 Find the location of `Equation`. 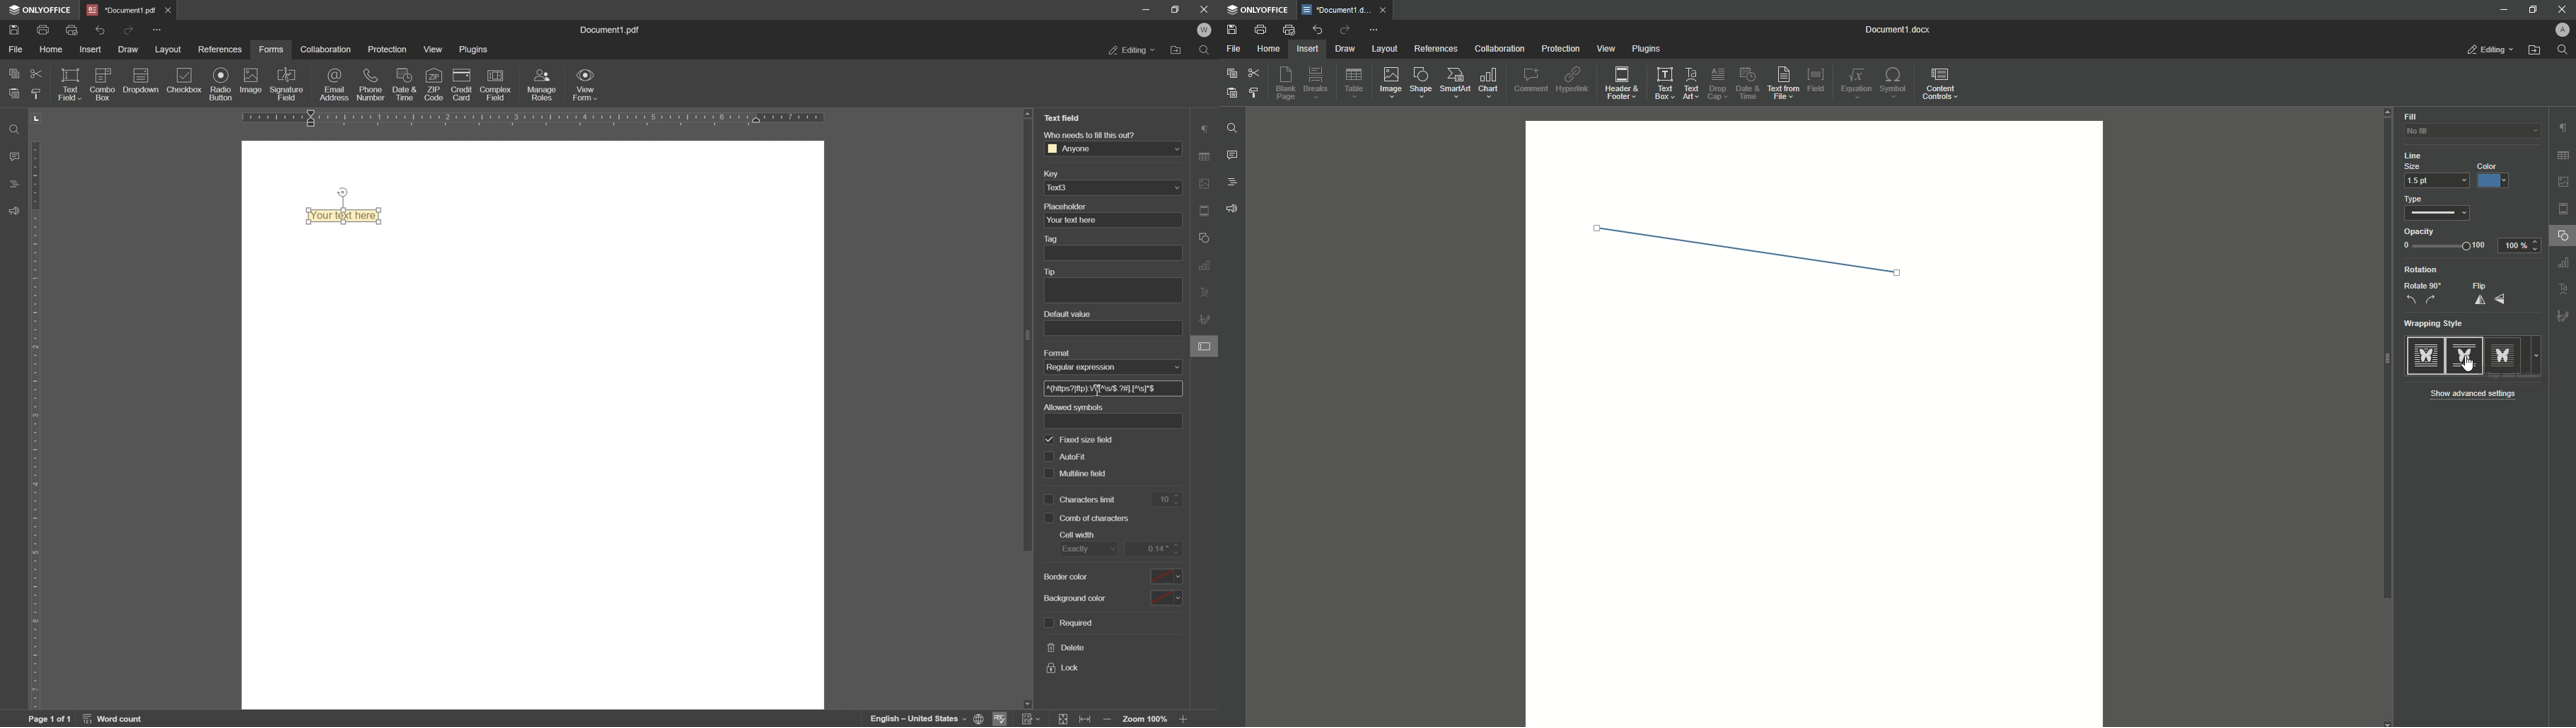

Equation is located at coordinates (1859, 83).